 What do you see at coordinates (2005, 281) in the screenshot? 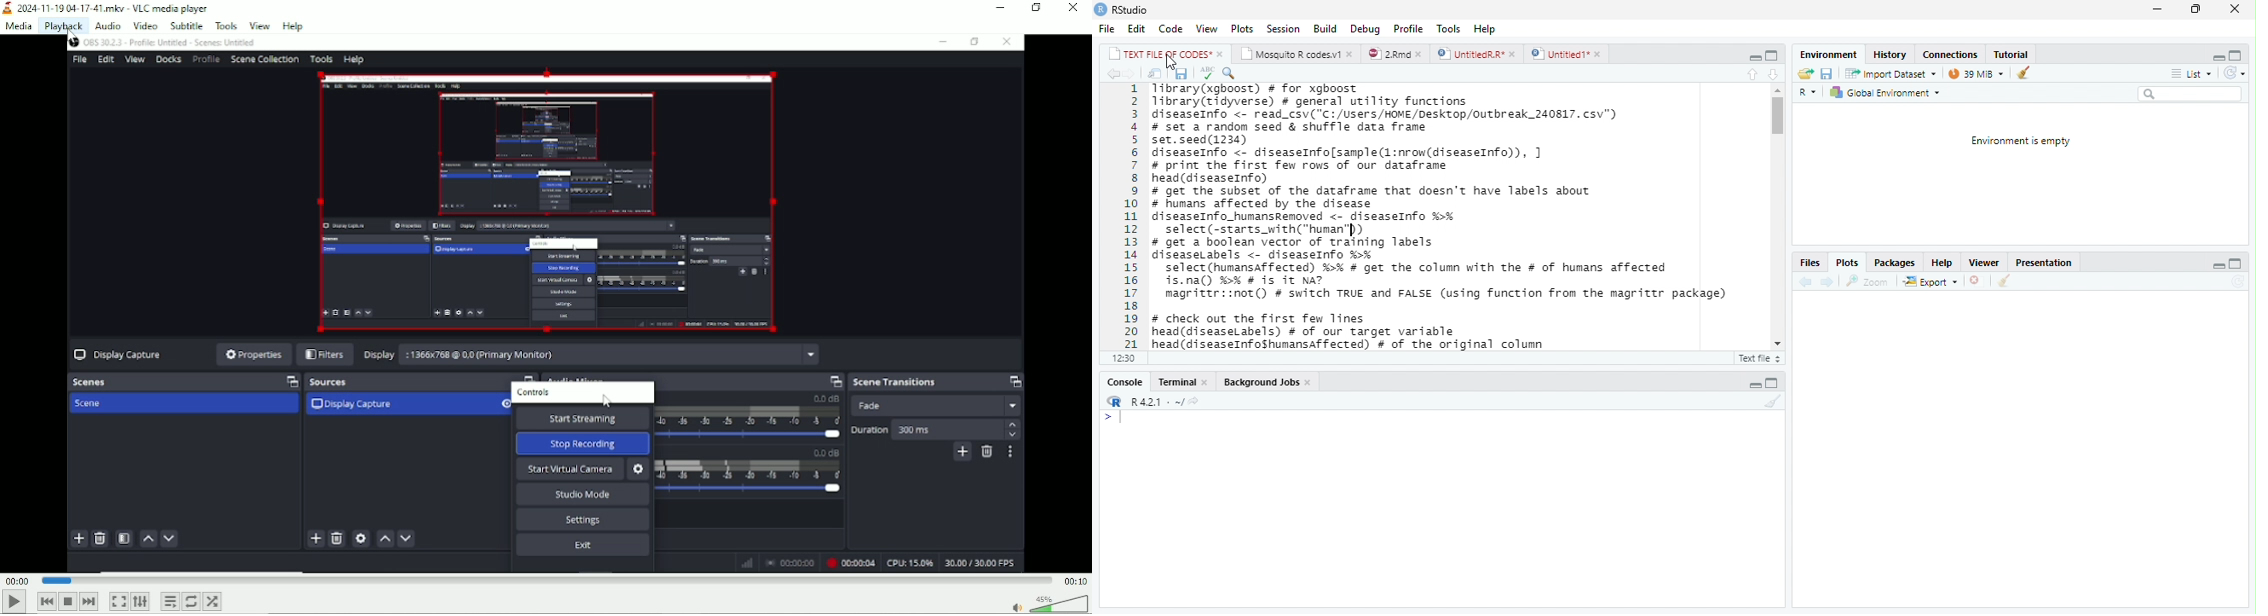
I see `Clean` at bounding box center [2005, 281].